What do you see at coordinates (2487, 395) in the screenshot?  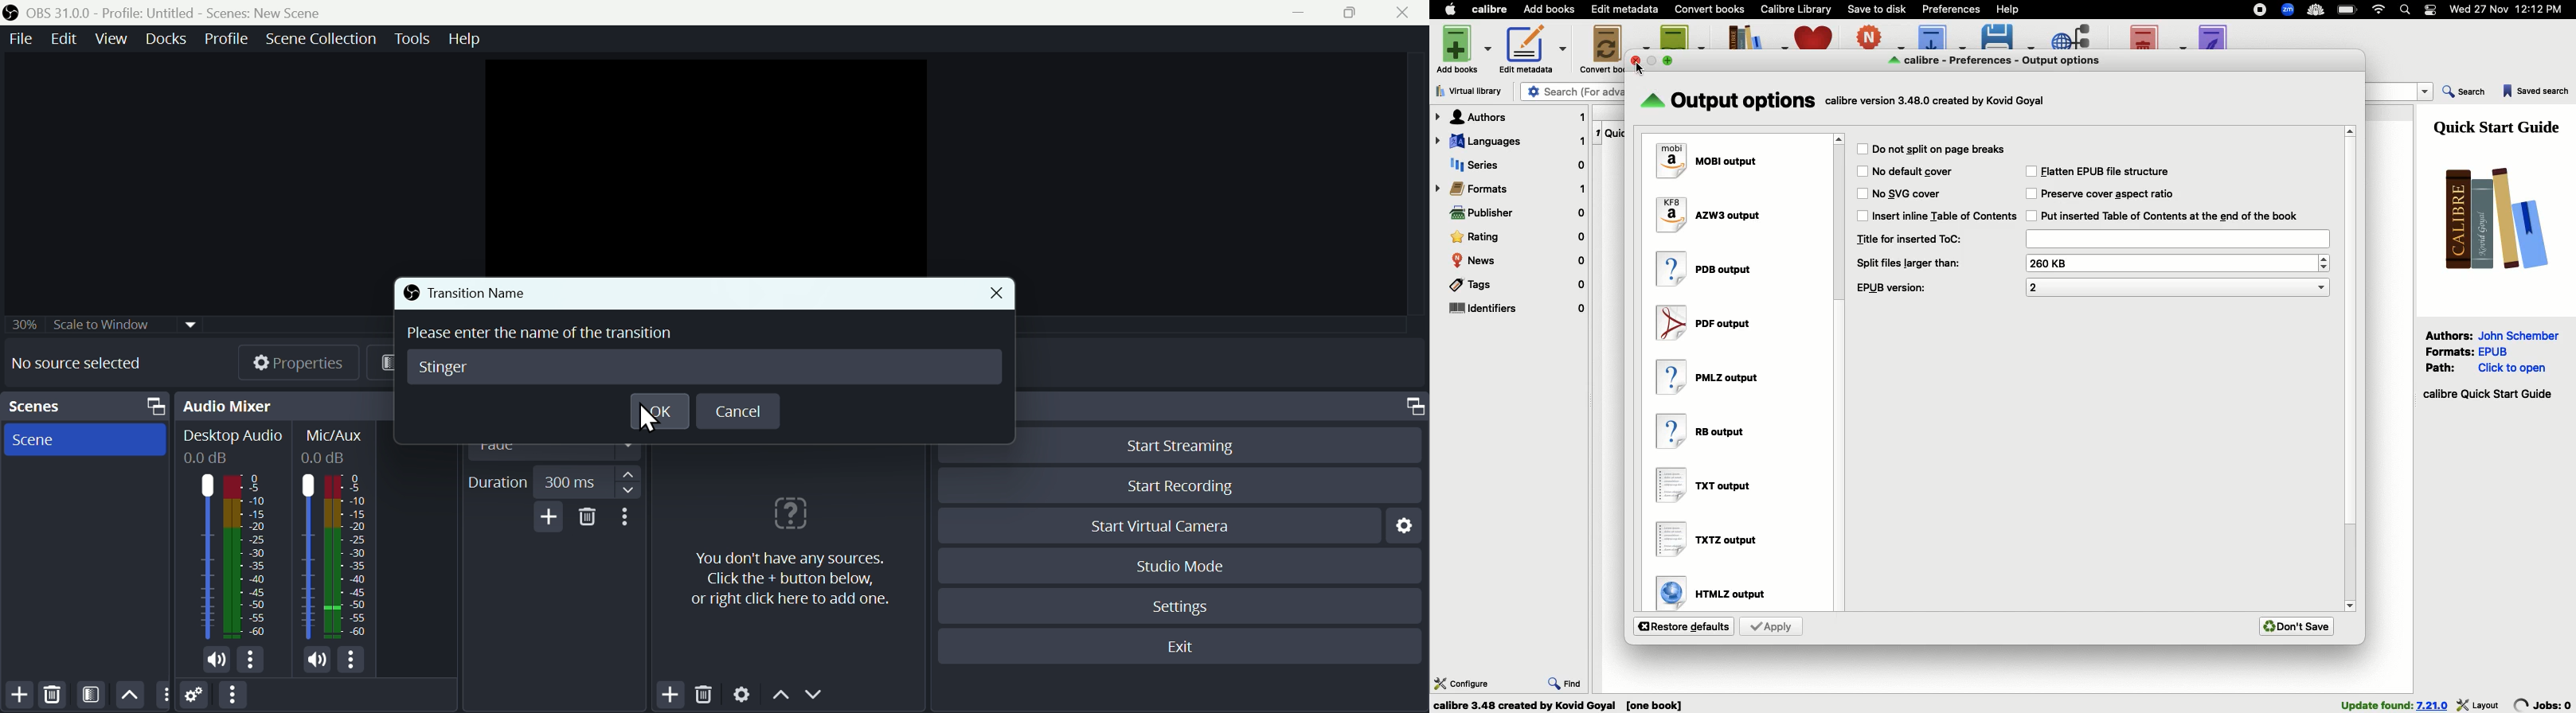 I see `Start guide` at bounding box center [2487, 395].